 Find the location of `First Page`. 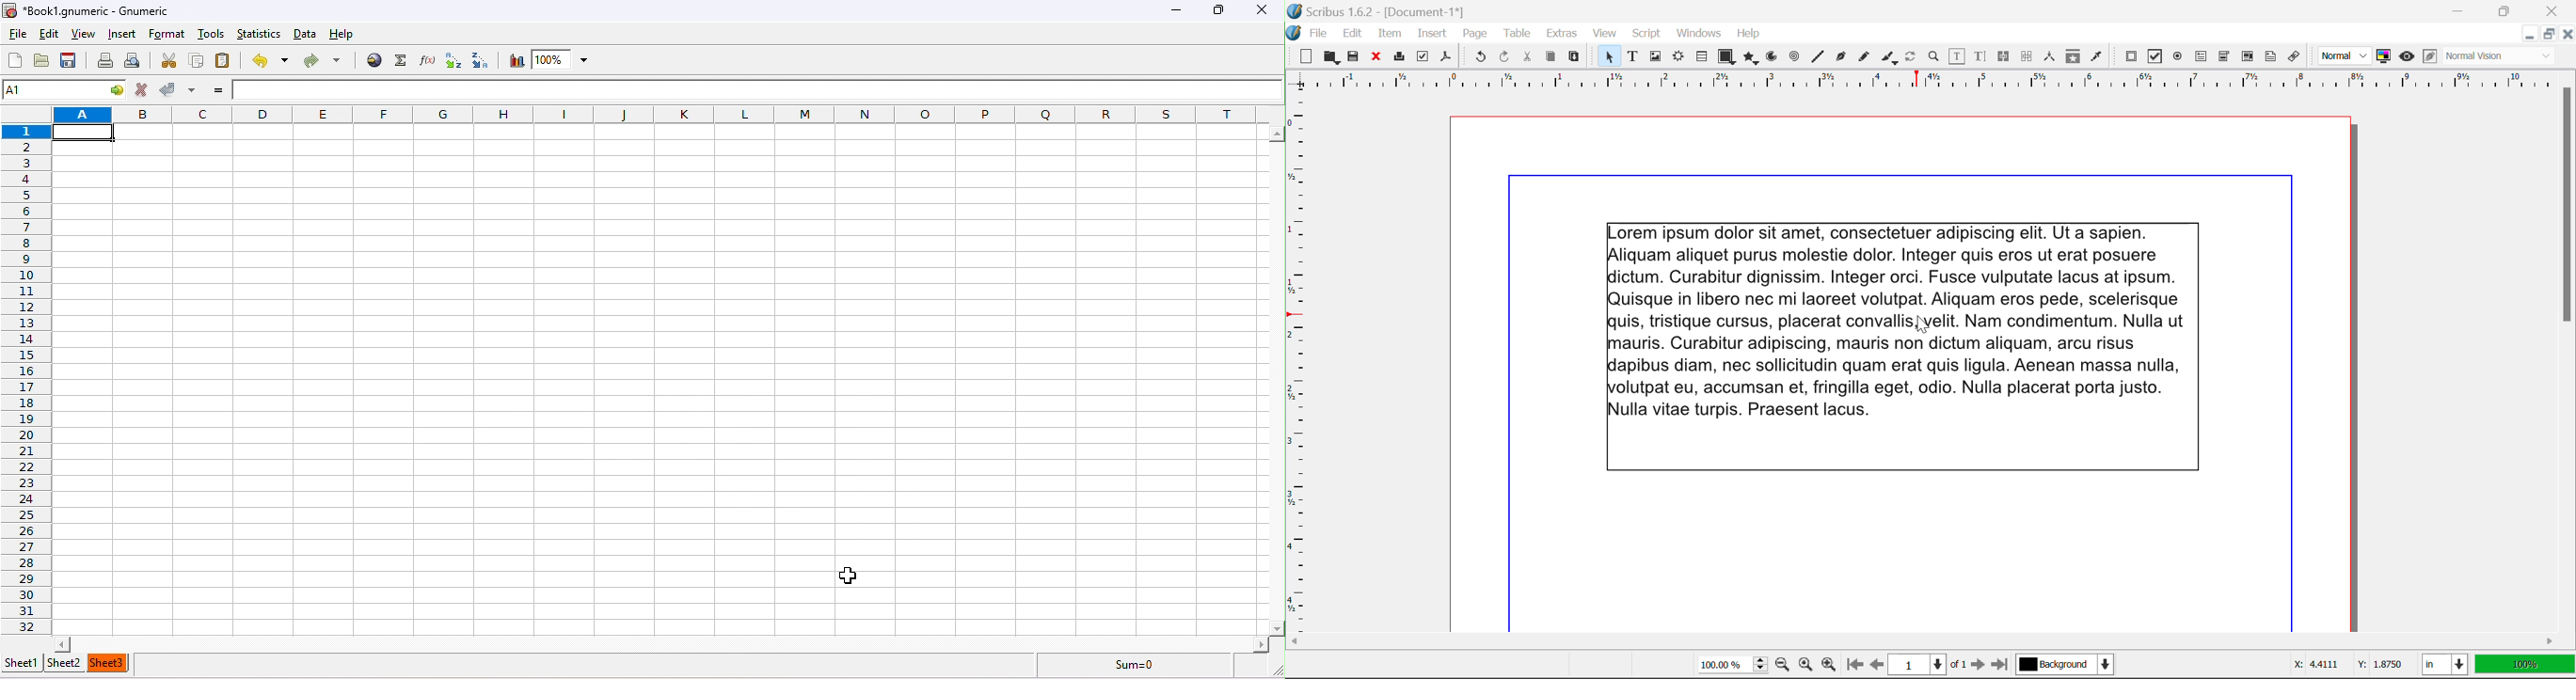

First Page is located at coordinates (1853, 666).